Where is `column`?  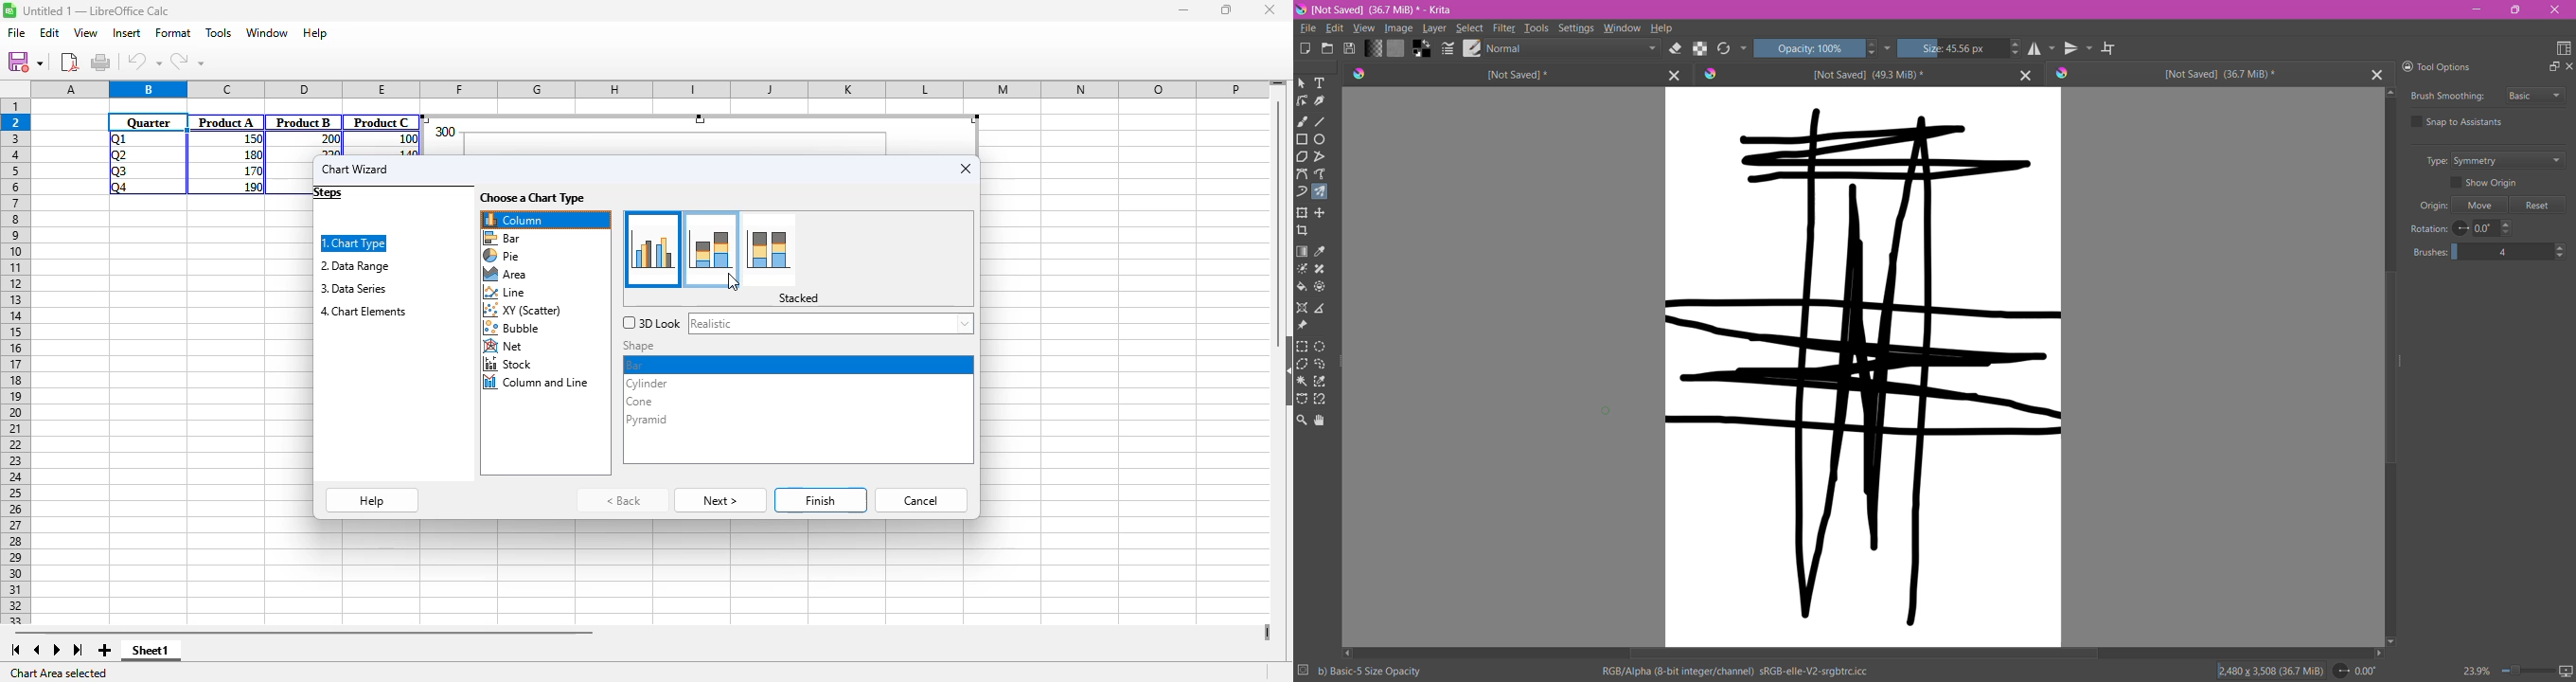 column is located at coordinates (545, 220).